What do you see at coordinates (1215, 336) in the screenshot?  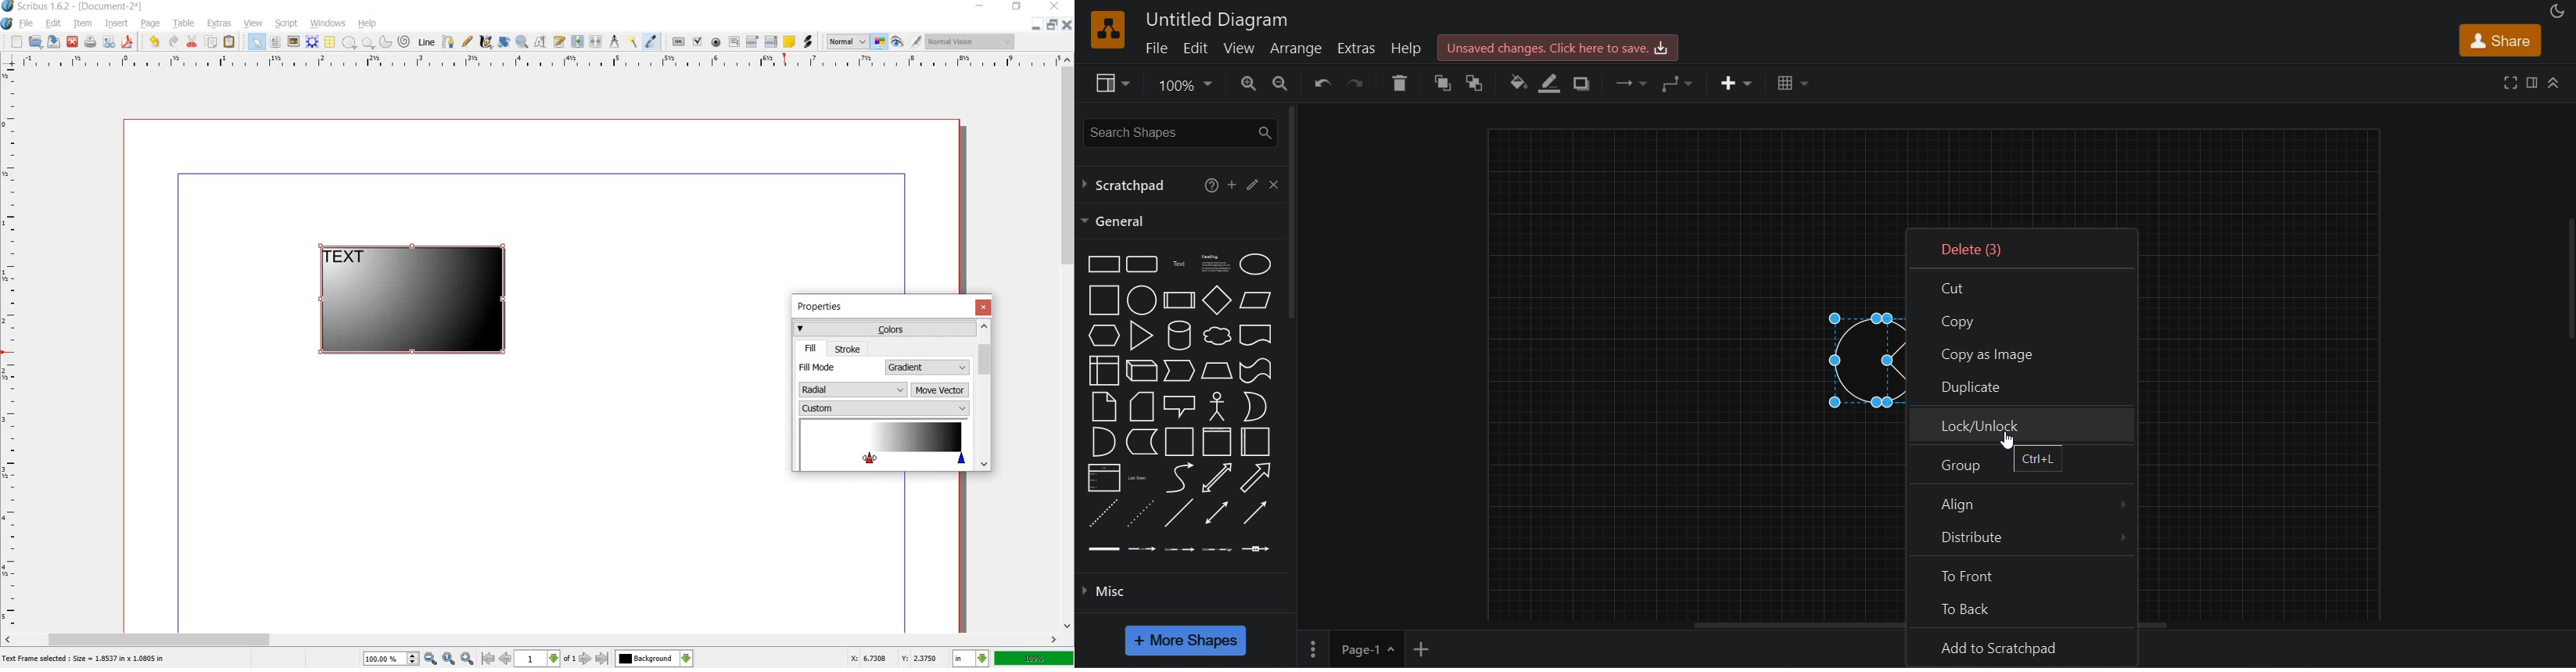 I see `cloud` at bounding box center [1215, 336].